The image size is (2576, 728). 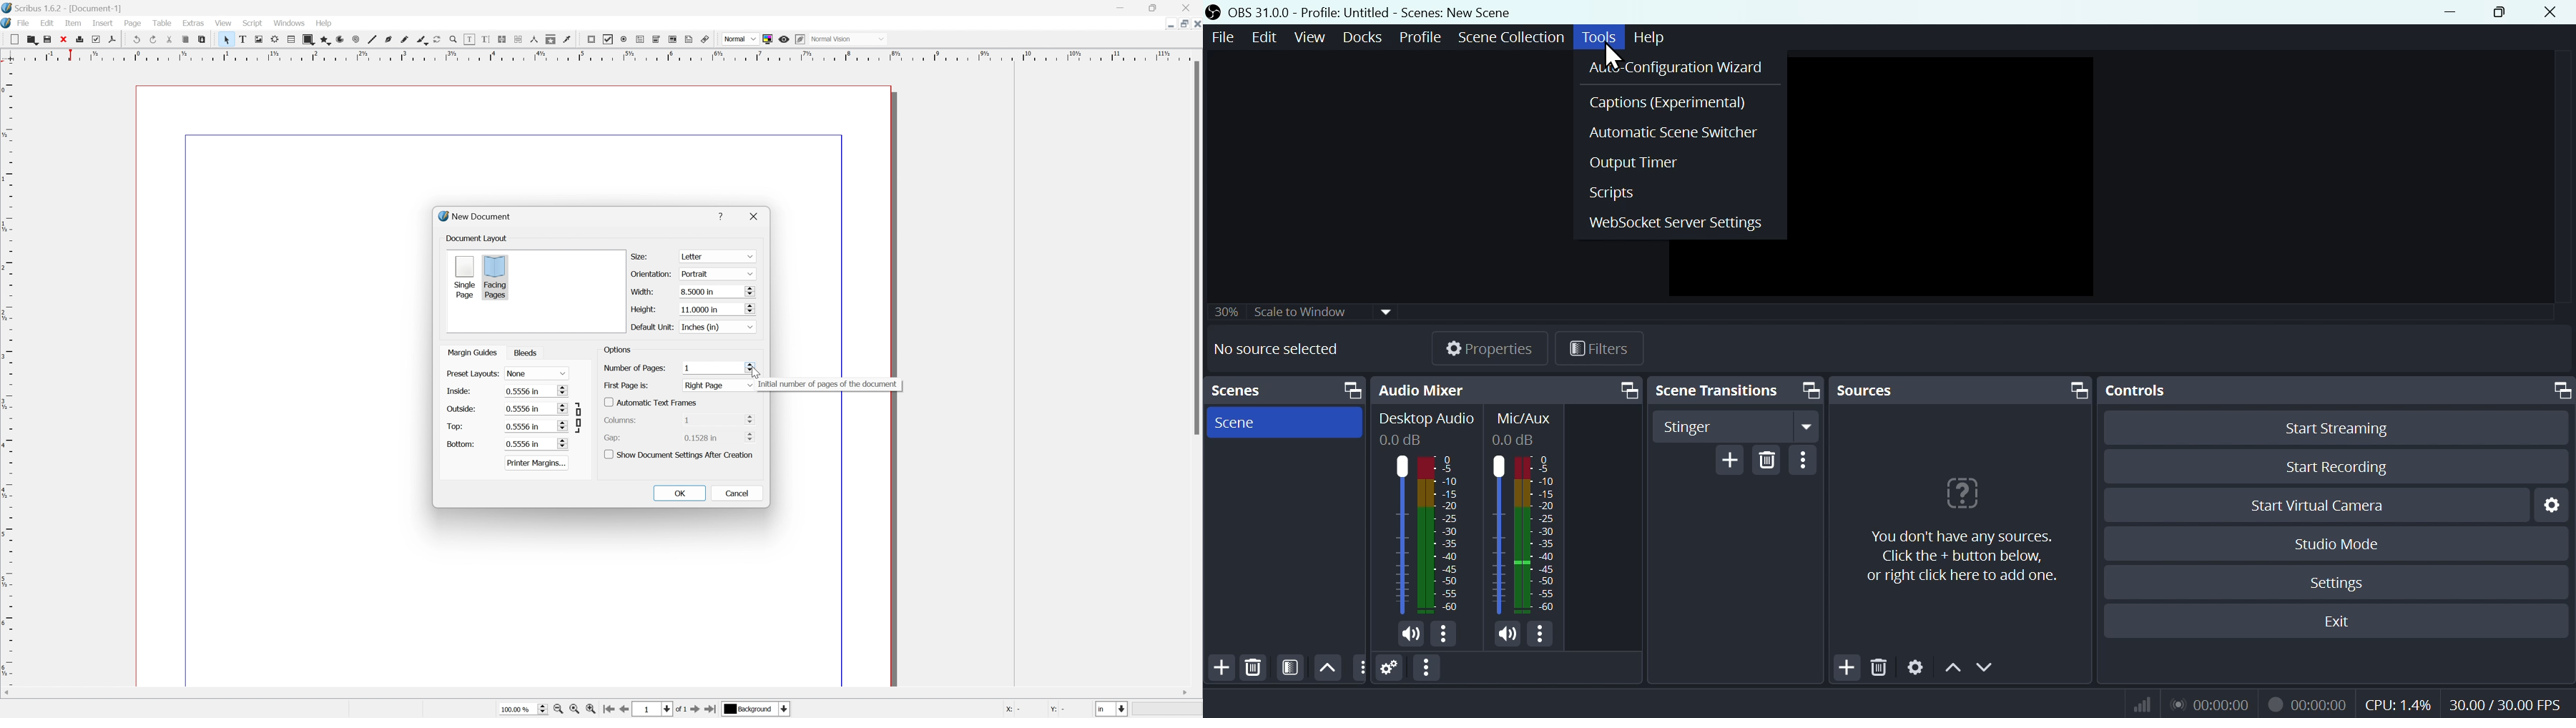 I want to click on Polygon, so click(x=322, y=39).